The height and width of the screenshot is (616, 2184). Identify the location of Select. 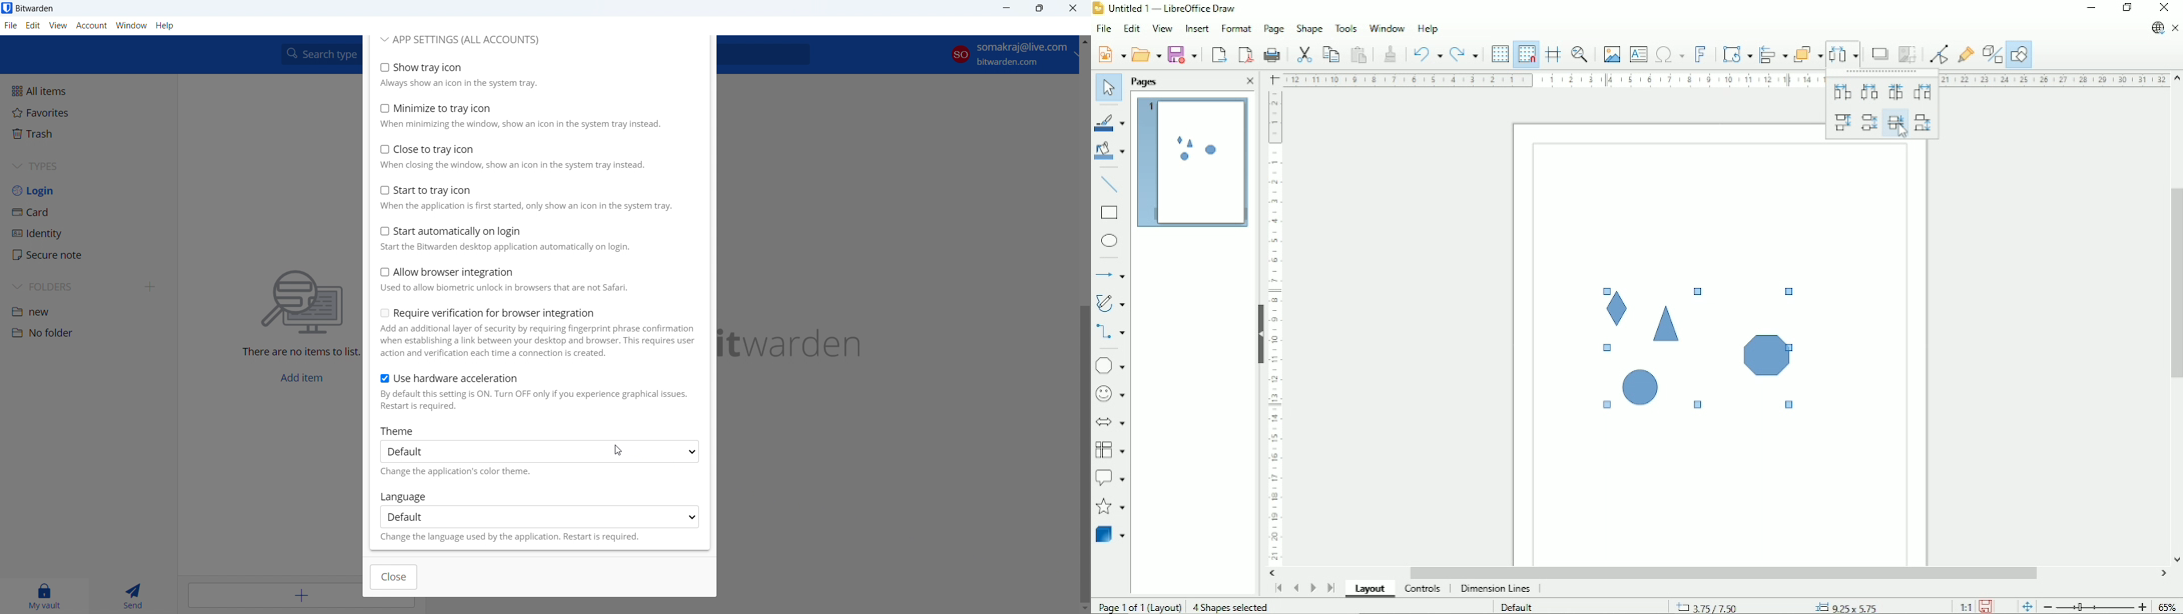
(1106, 87).